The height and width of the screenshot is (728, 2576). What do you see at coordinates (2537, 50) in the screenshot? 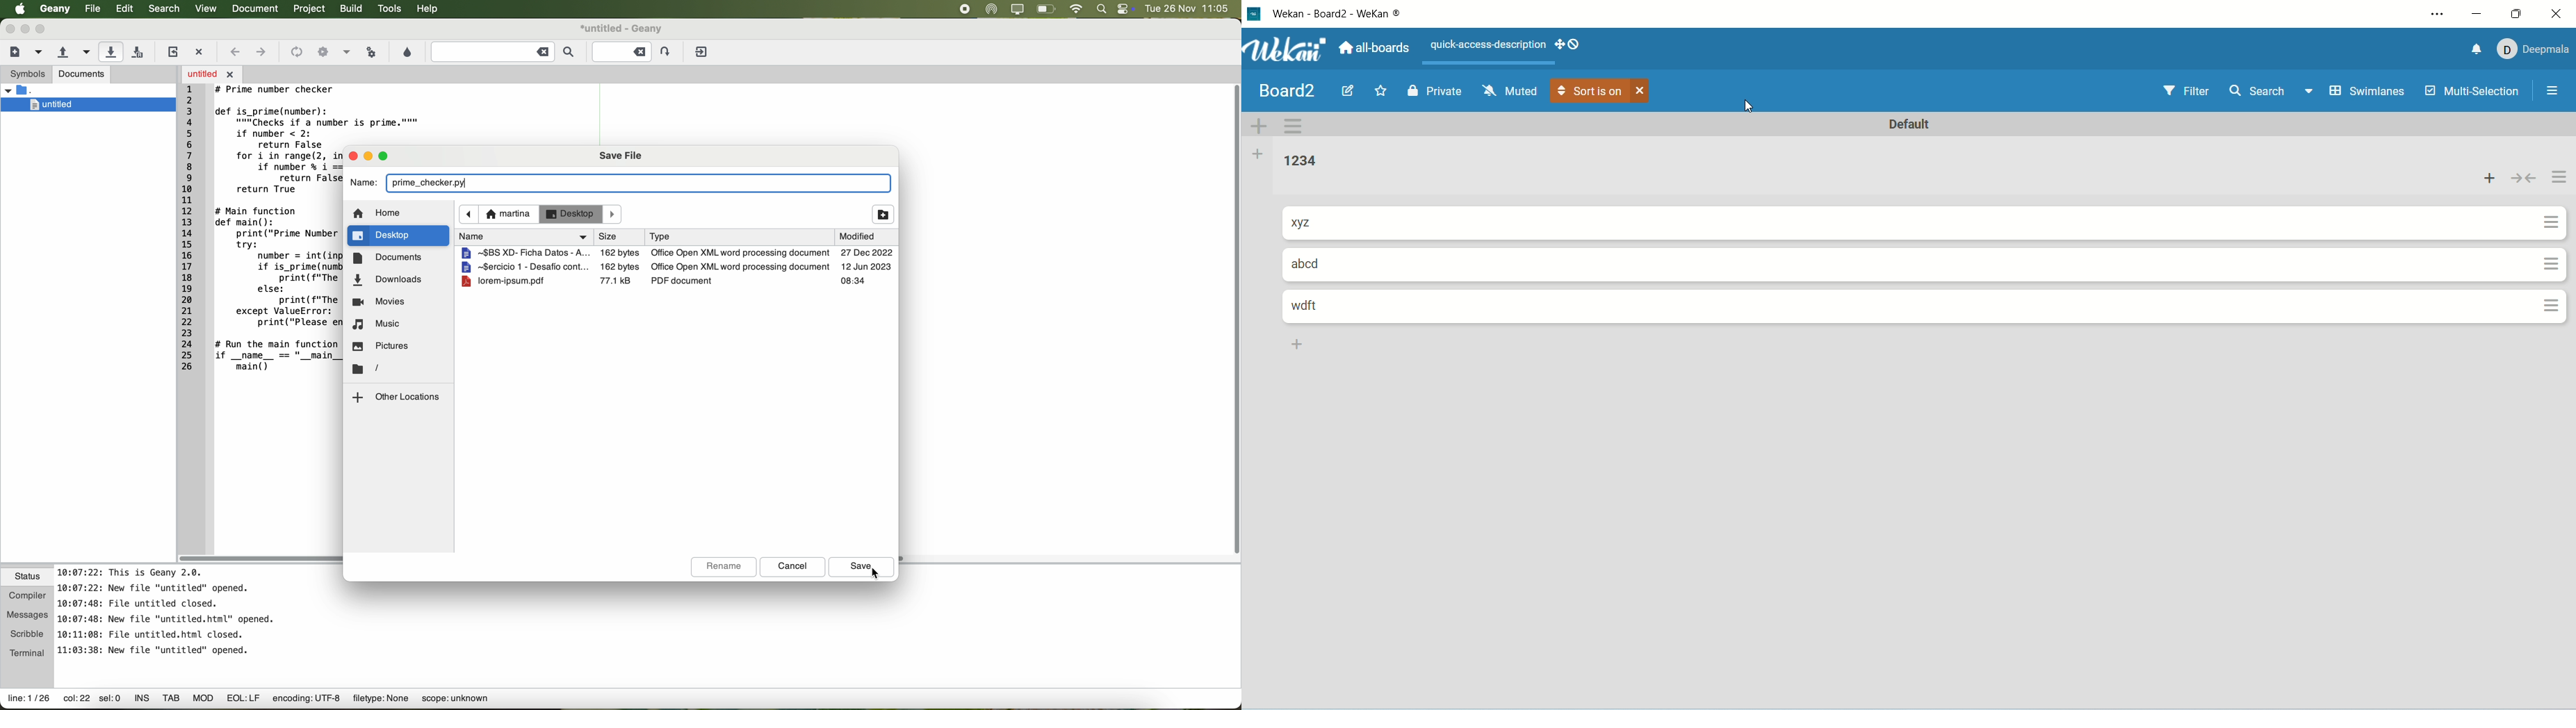
I see `account` at bounding box center [2537, 50].